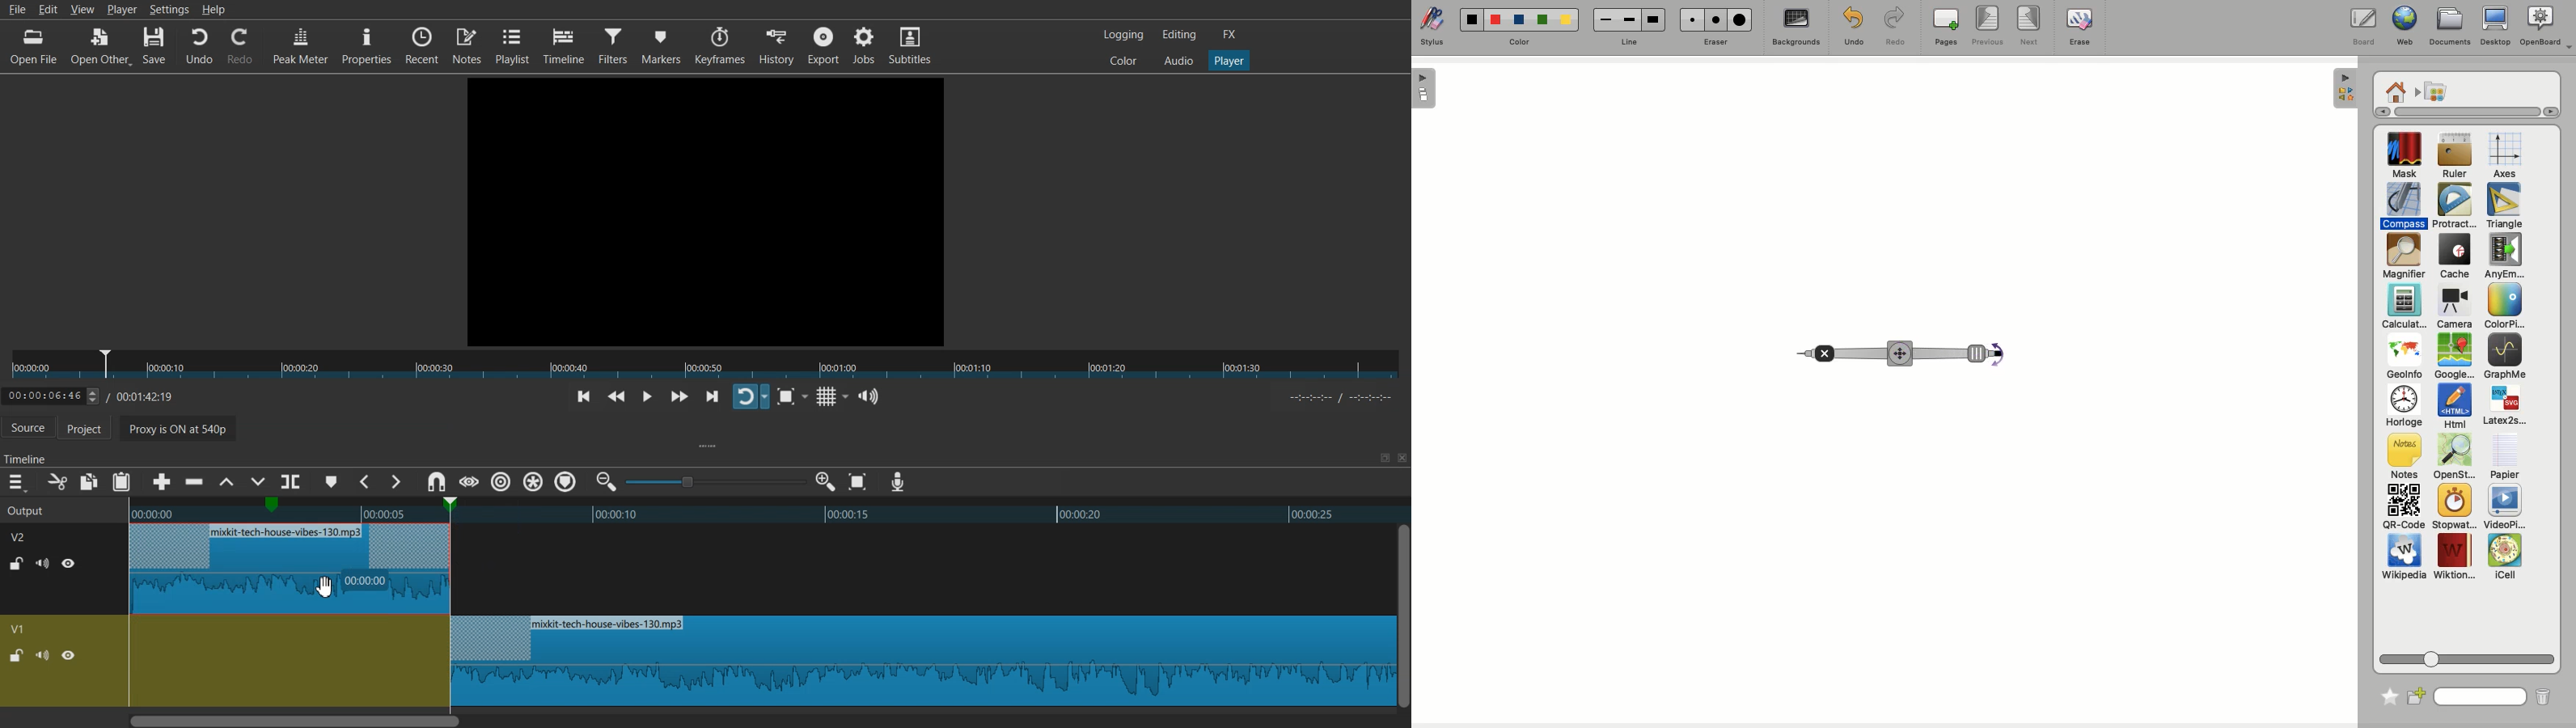  What do you see at coordinates (567, 482) in the screenshot?
I see `Ripple Tracks` at bounding box center [567, 482].